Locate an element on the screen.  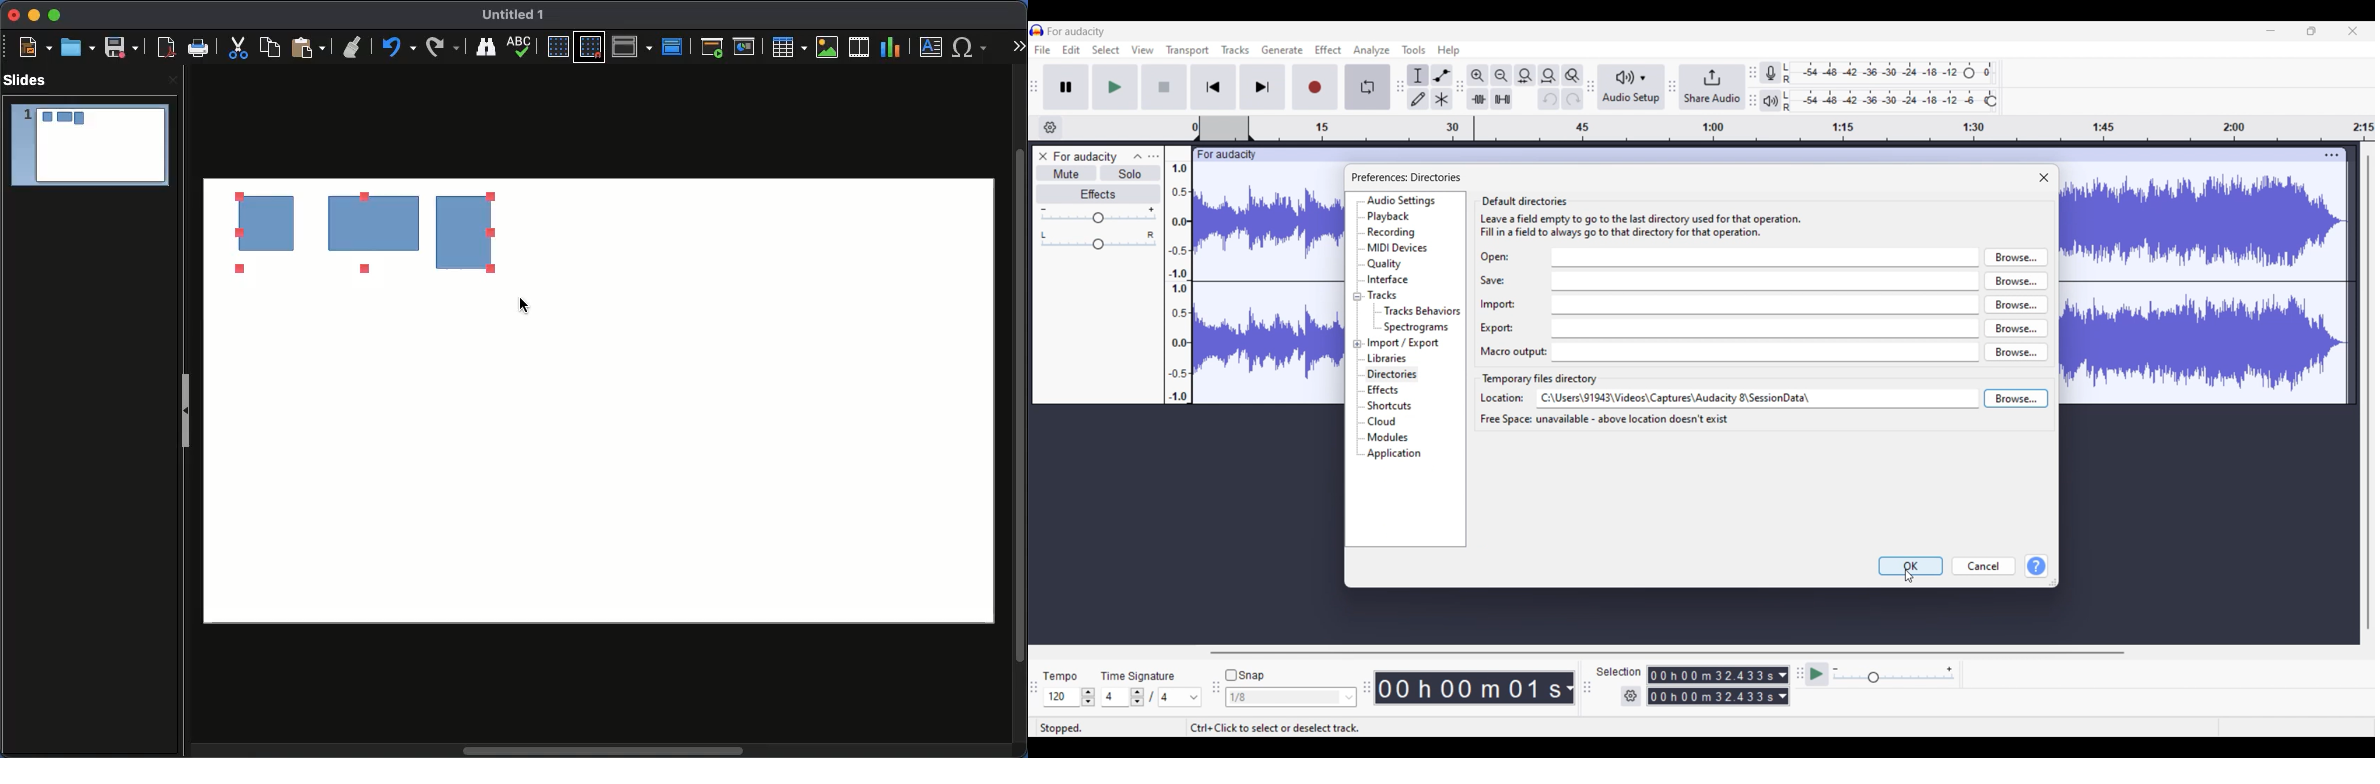
default directories is located at coordinates (1528, 199).